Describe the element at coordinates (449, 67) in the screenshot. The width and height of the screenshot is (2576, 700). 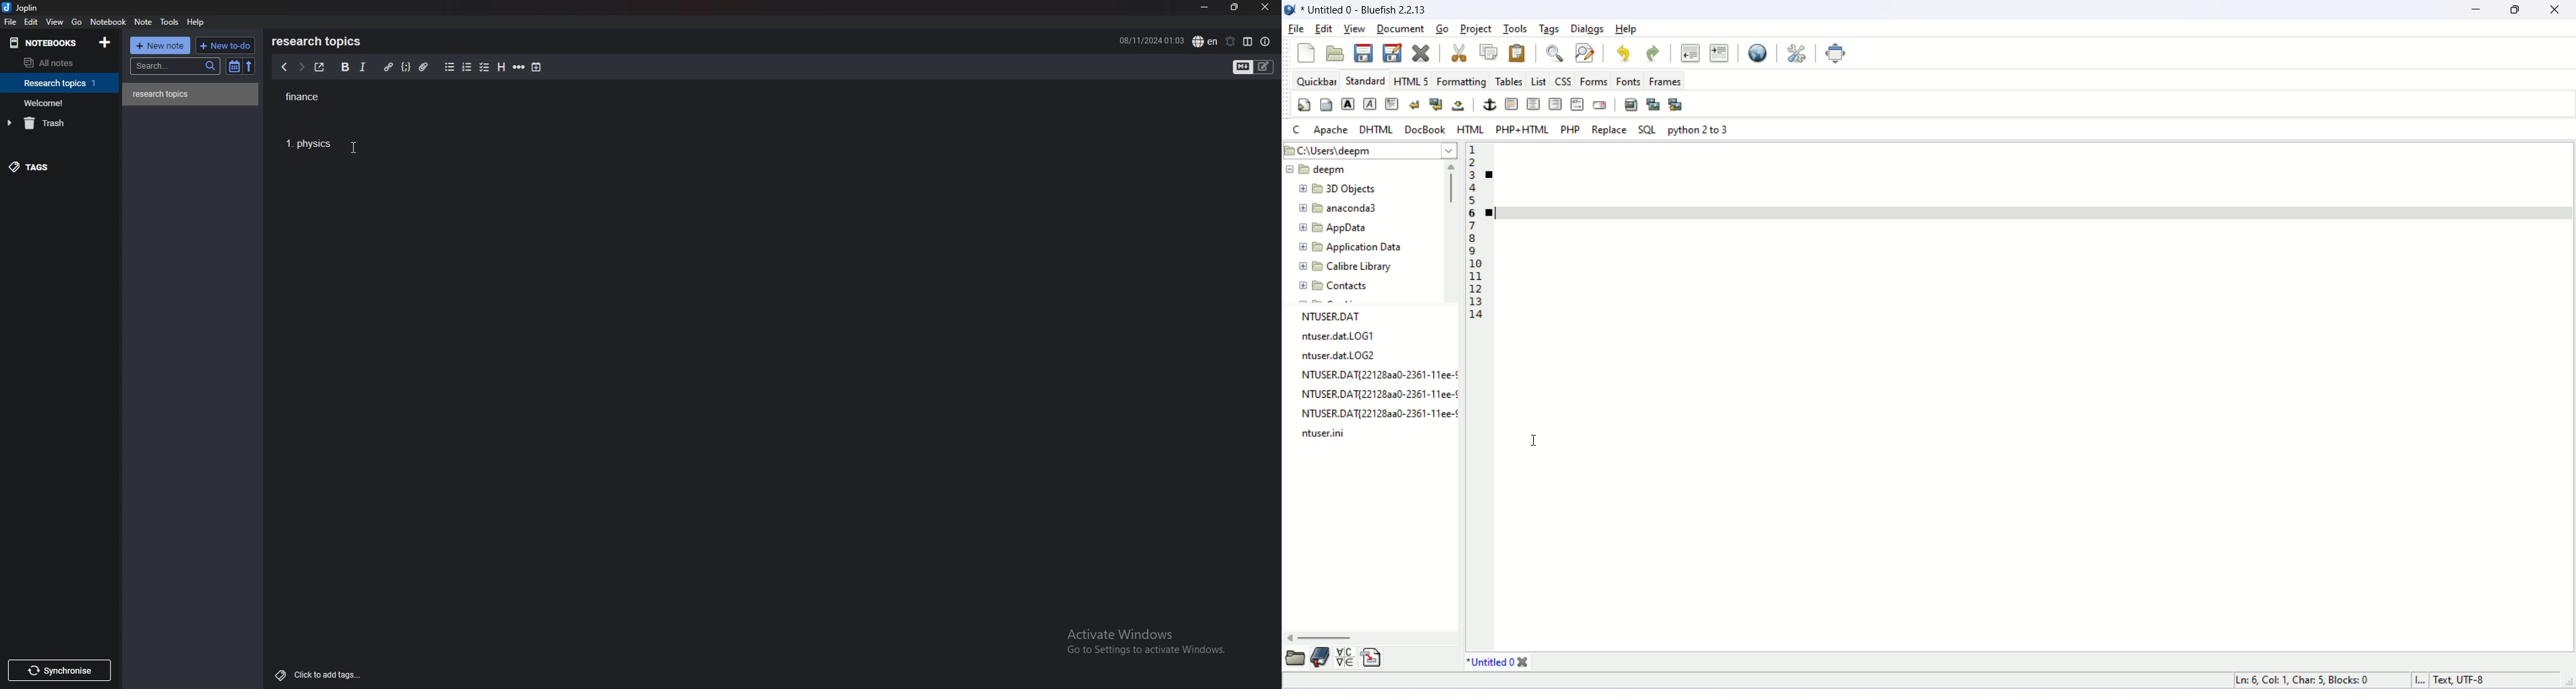
I see `bullet list` at that location.